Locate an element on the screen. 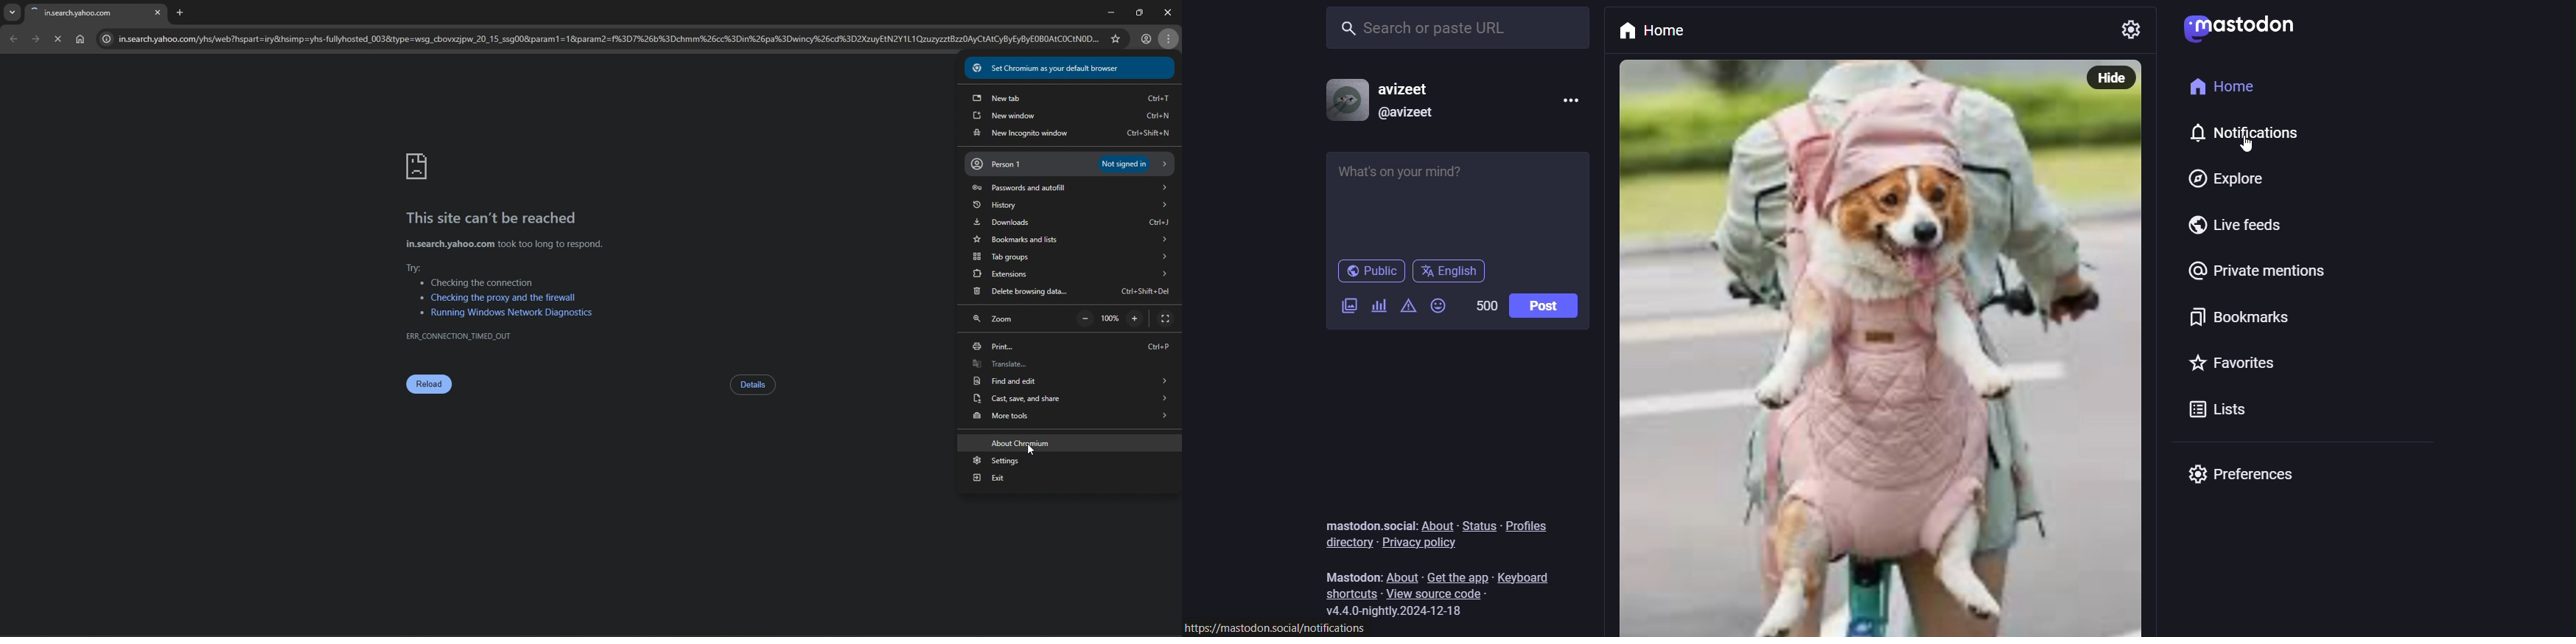  set chromium as default browser is located at coordinates (1067, 67).